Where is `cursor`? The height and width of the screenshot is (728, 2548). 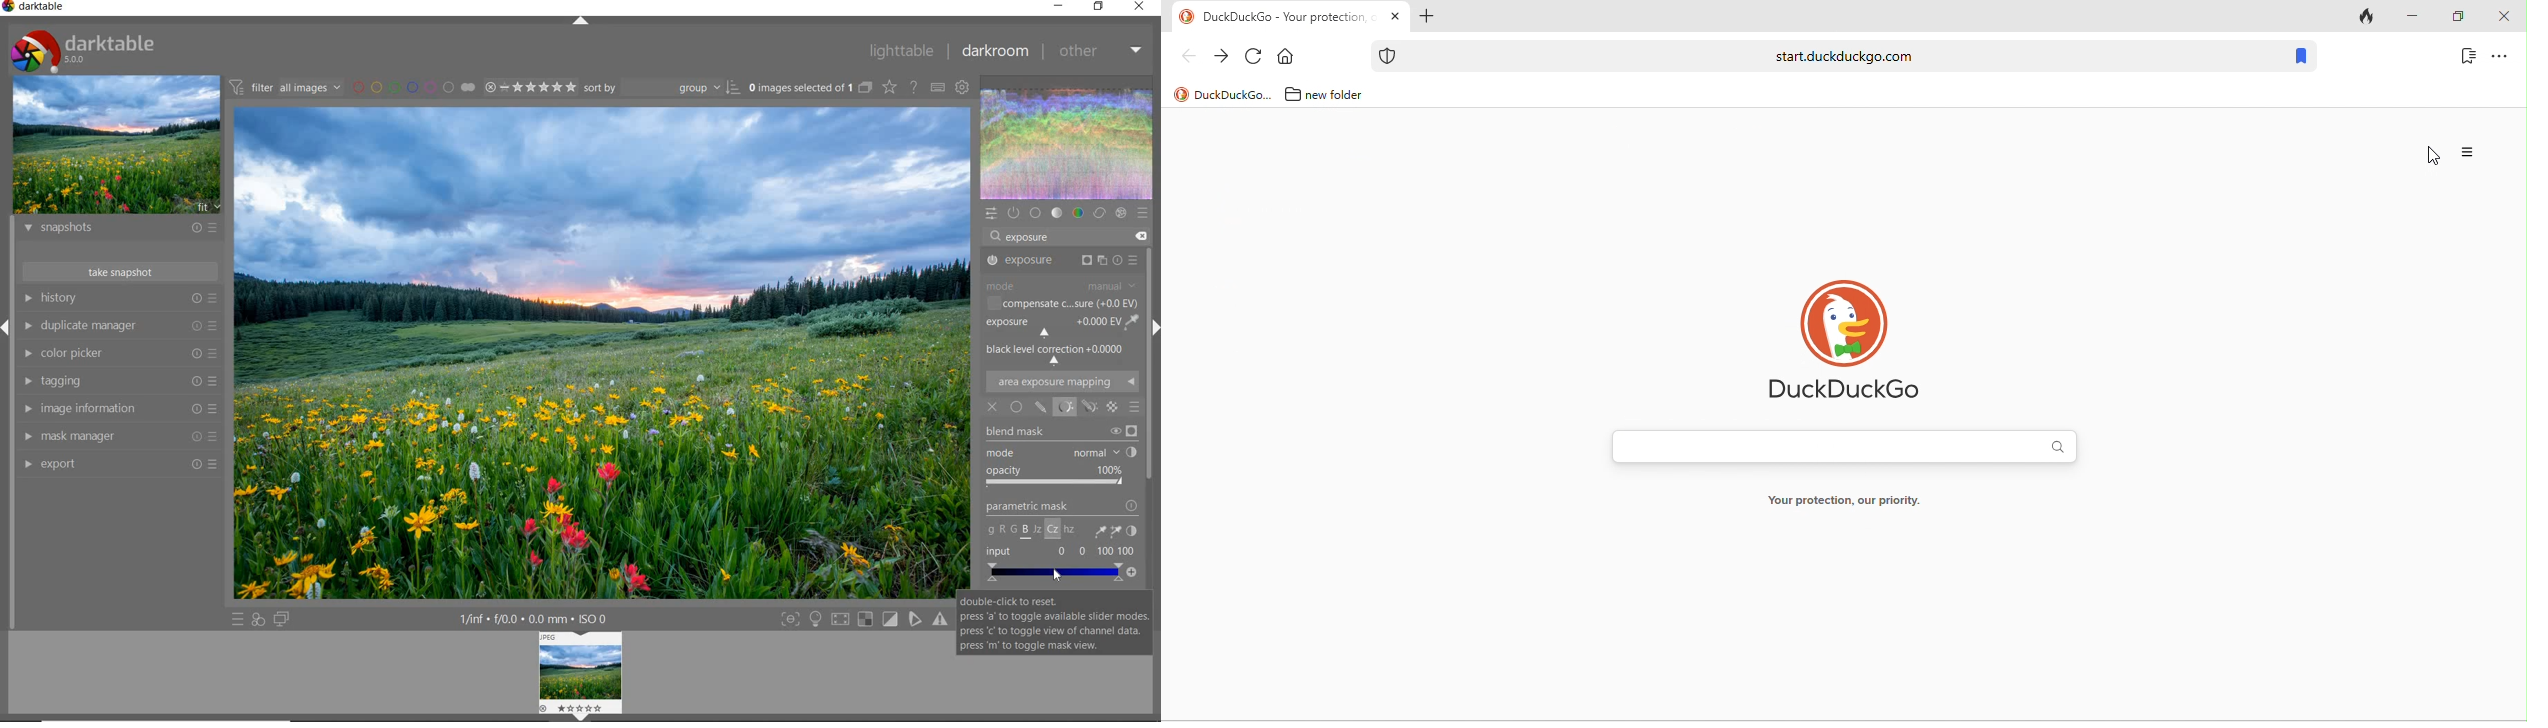
cursor is located at coordinates (1056, 575).